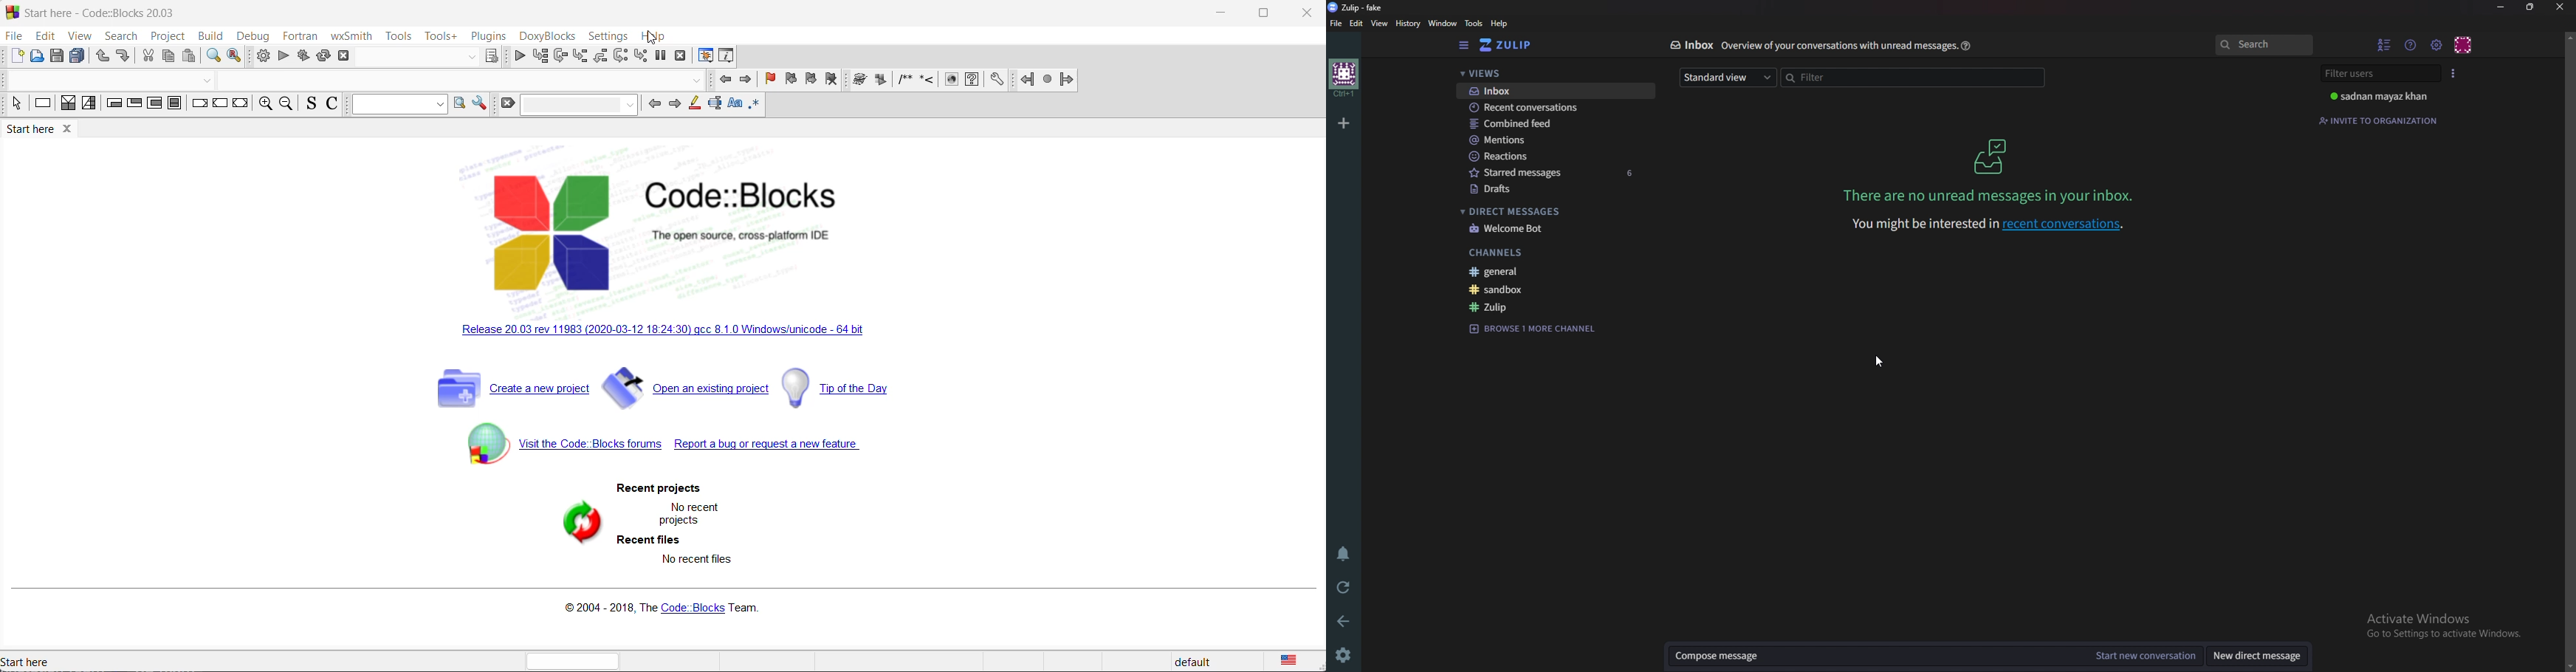 The image size is (2576, 672). I want to click on help, so click(1967, 46).